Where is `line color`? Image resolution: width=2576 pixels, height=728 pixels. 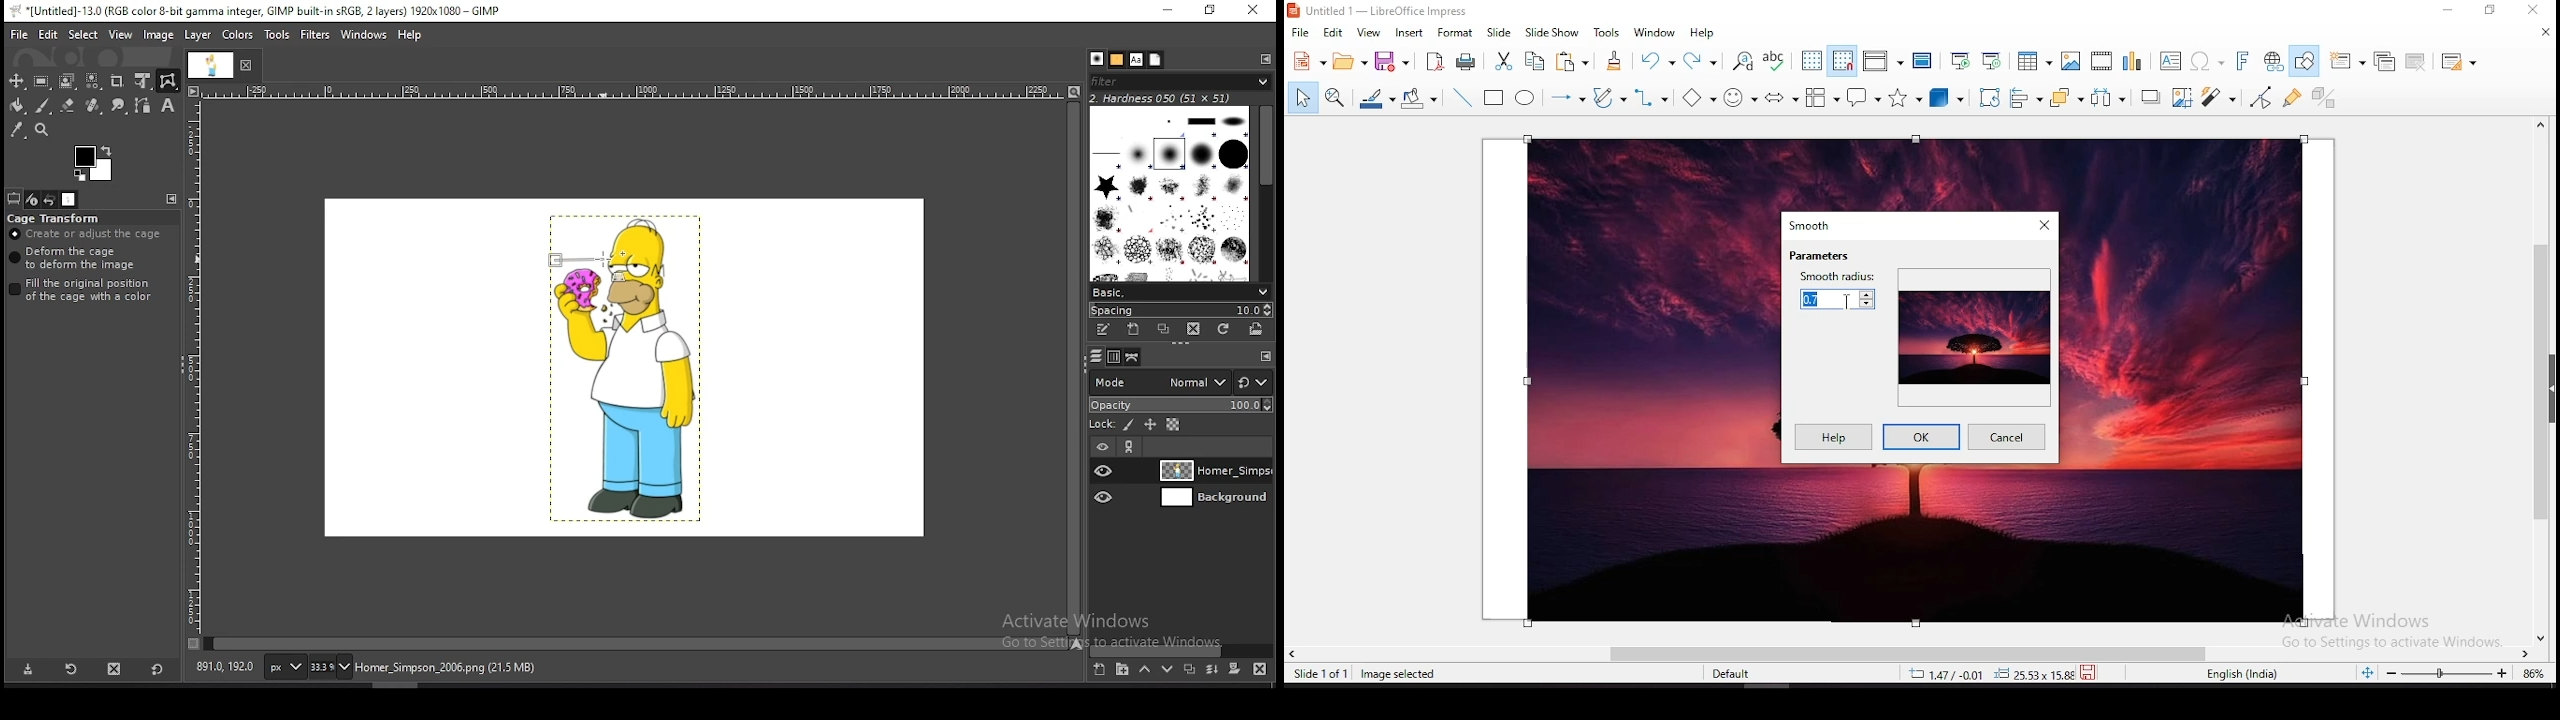 line color is located at coordinates (1377, 97).